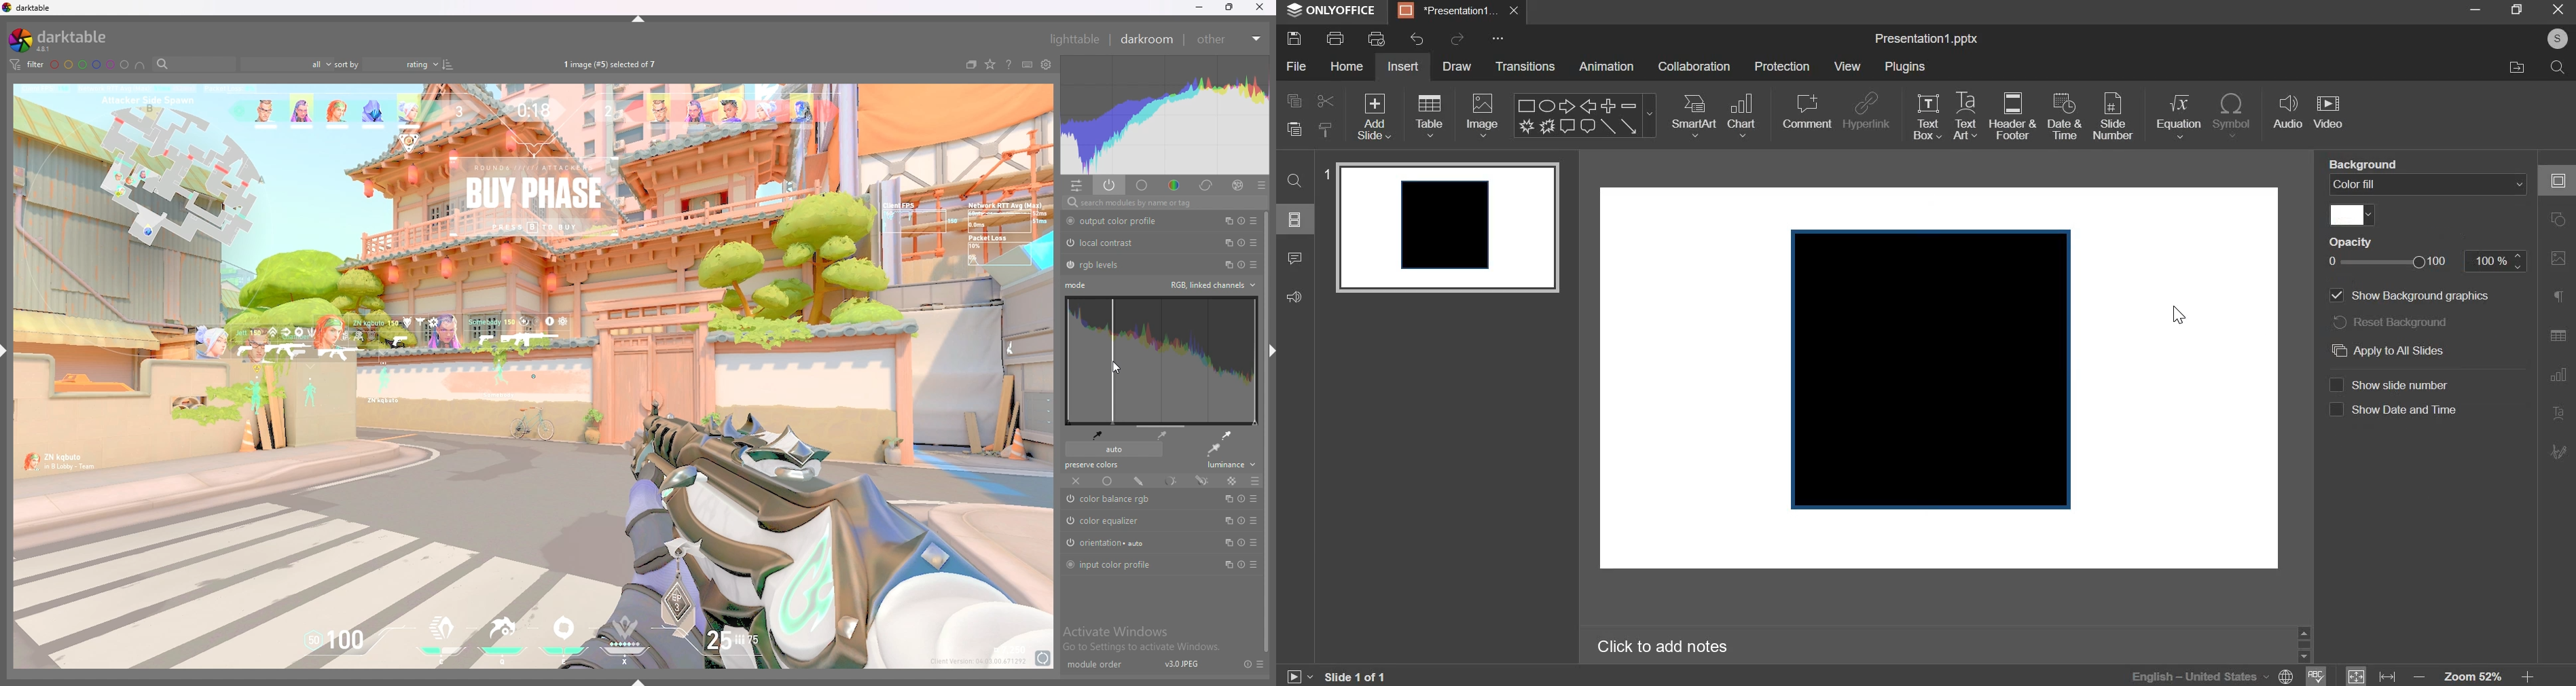 The height and width of the screenshot is (700, 2576). Describe the element at coordinates (1240, 243) in the screenshot. I see `reset` at that location.